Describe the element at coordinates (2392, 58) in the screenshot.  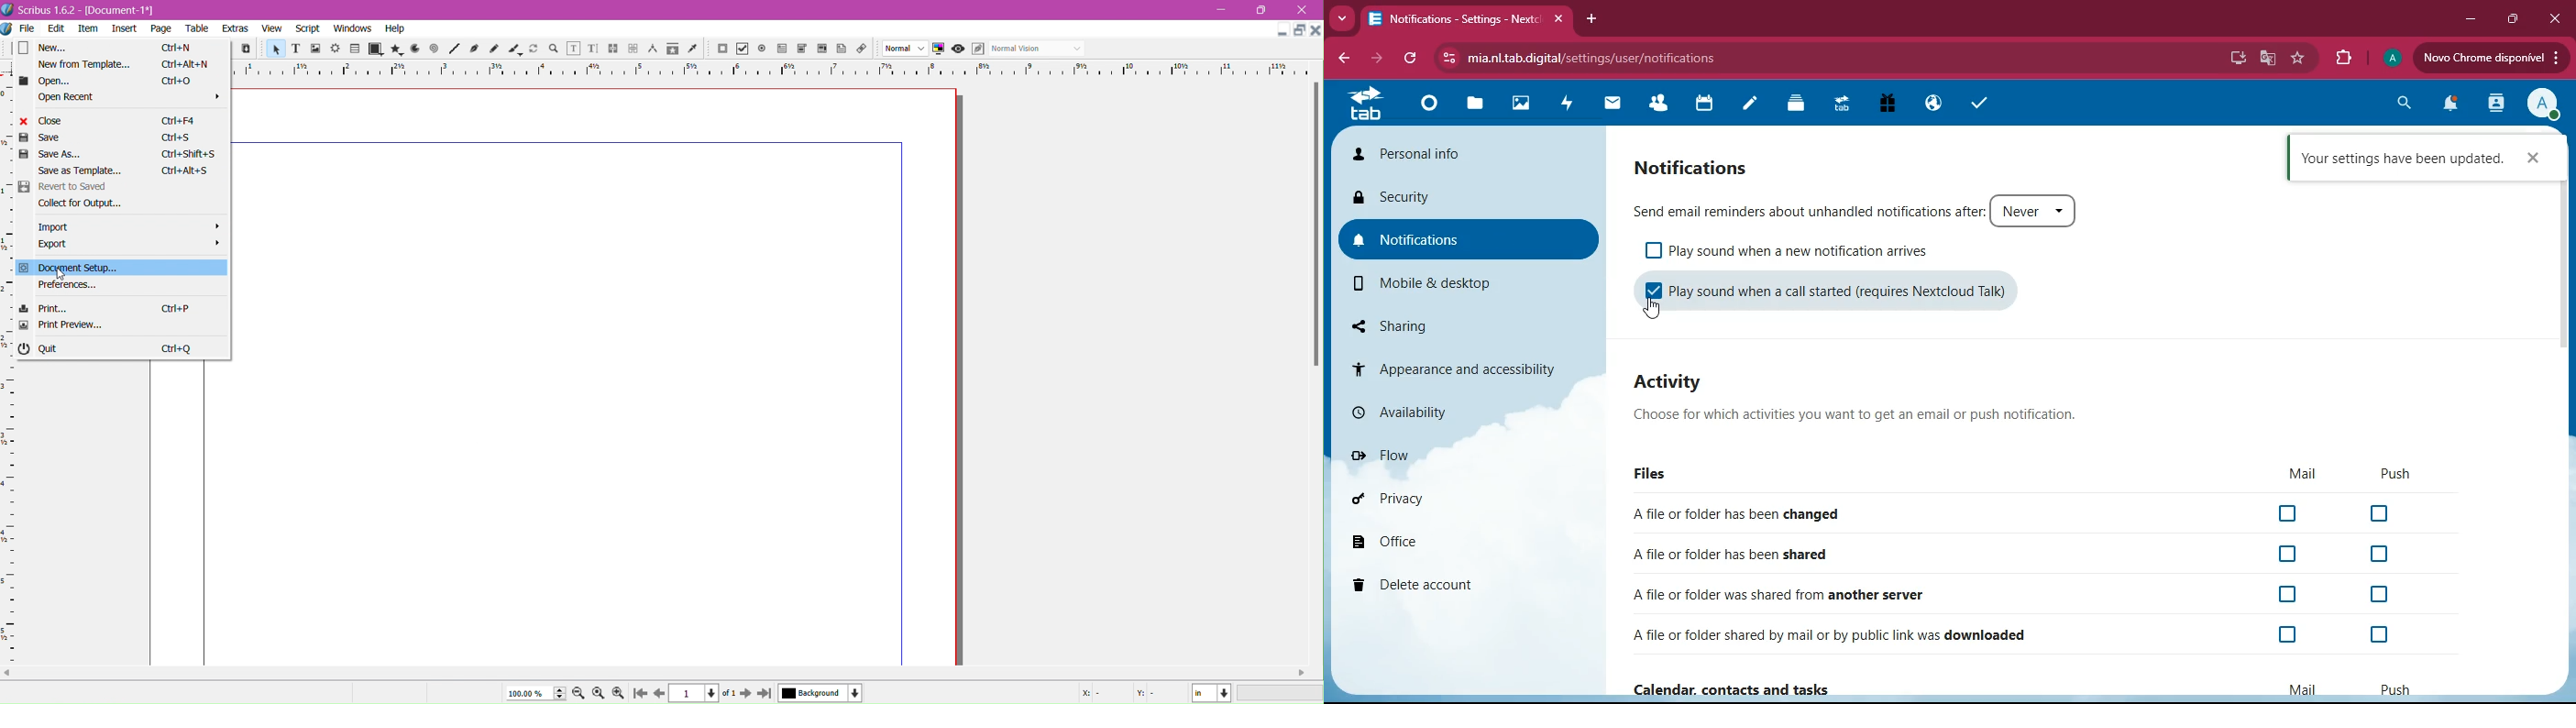
I see `profile` at that location.